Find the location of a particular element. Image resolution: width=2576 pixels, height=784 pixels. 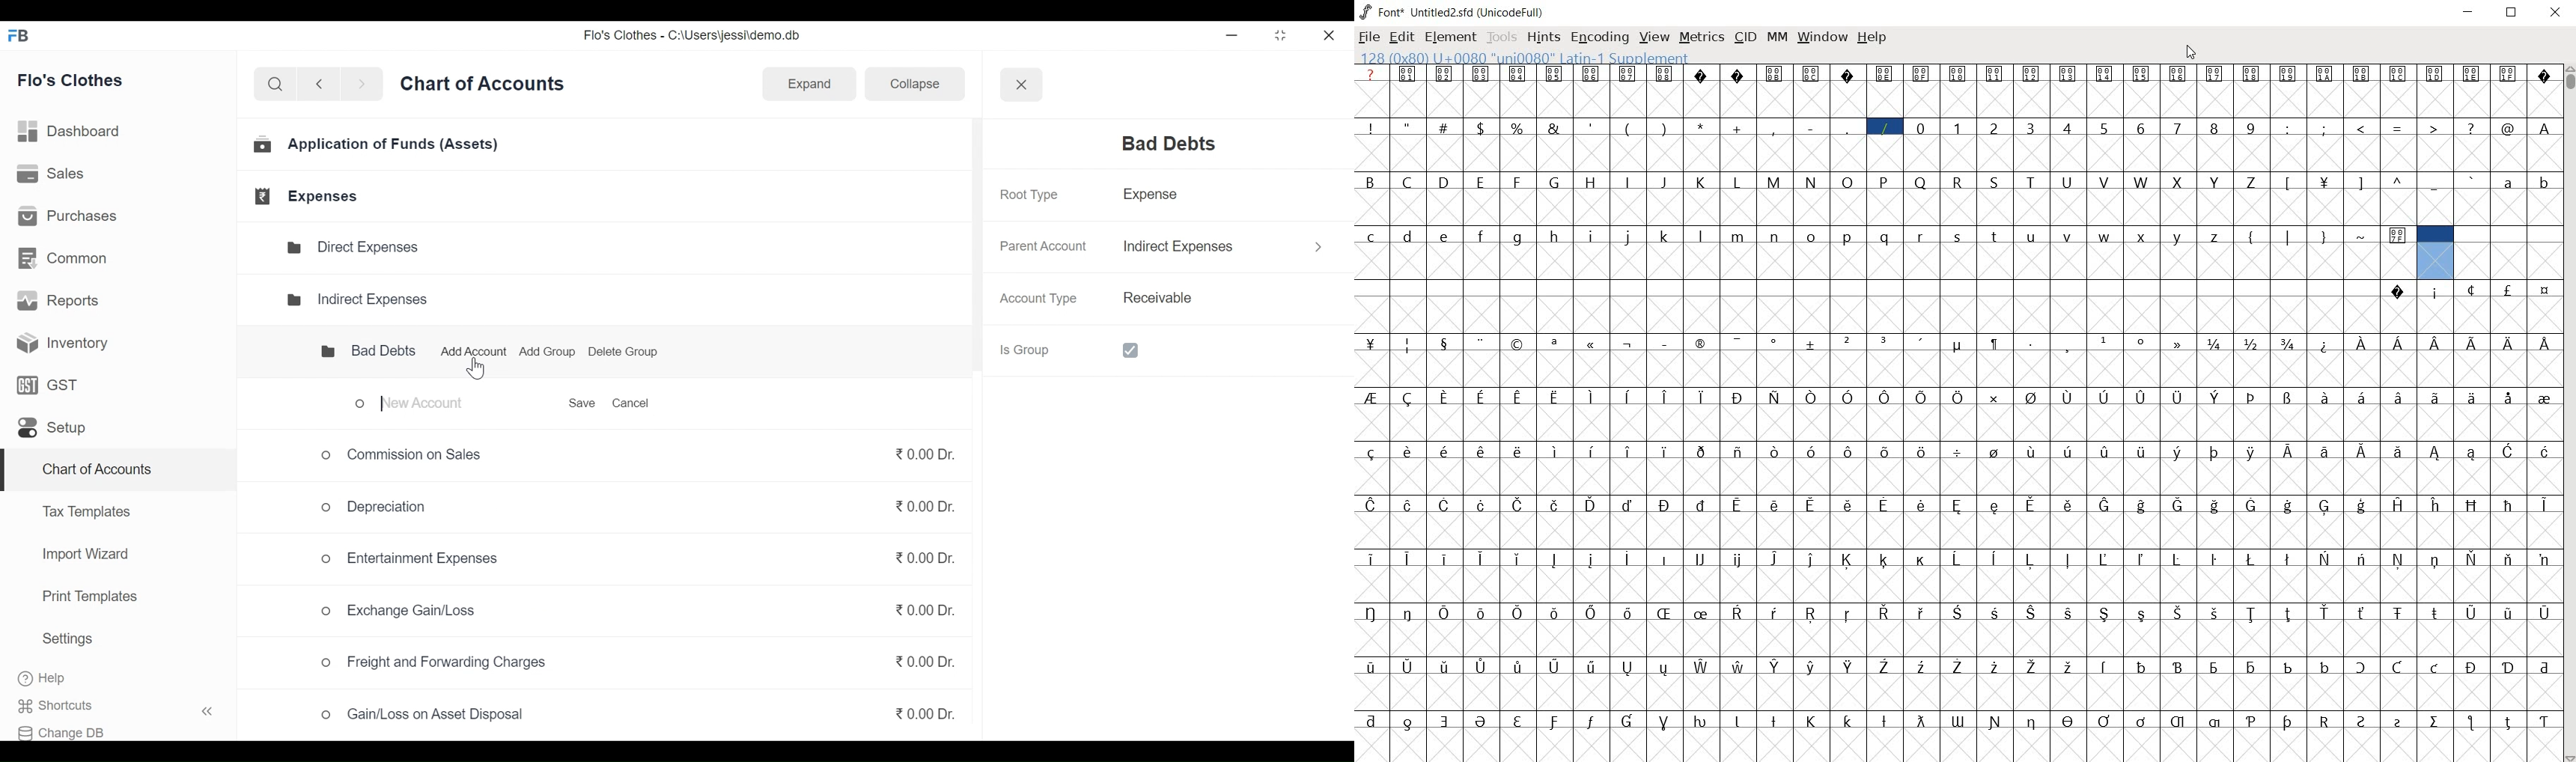

Symbol is located at coordinates (2471, 398).